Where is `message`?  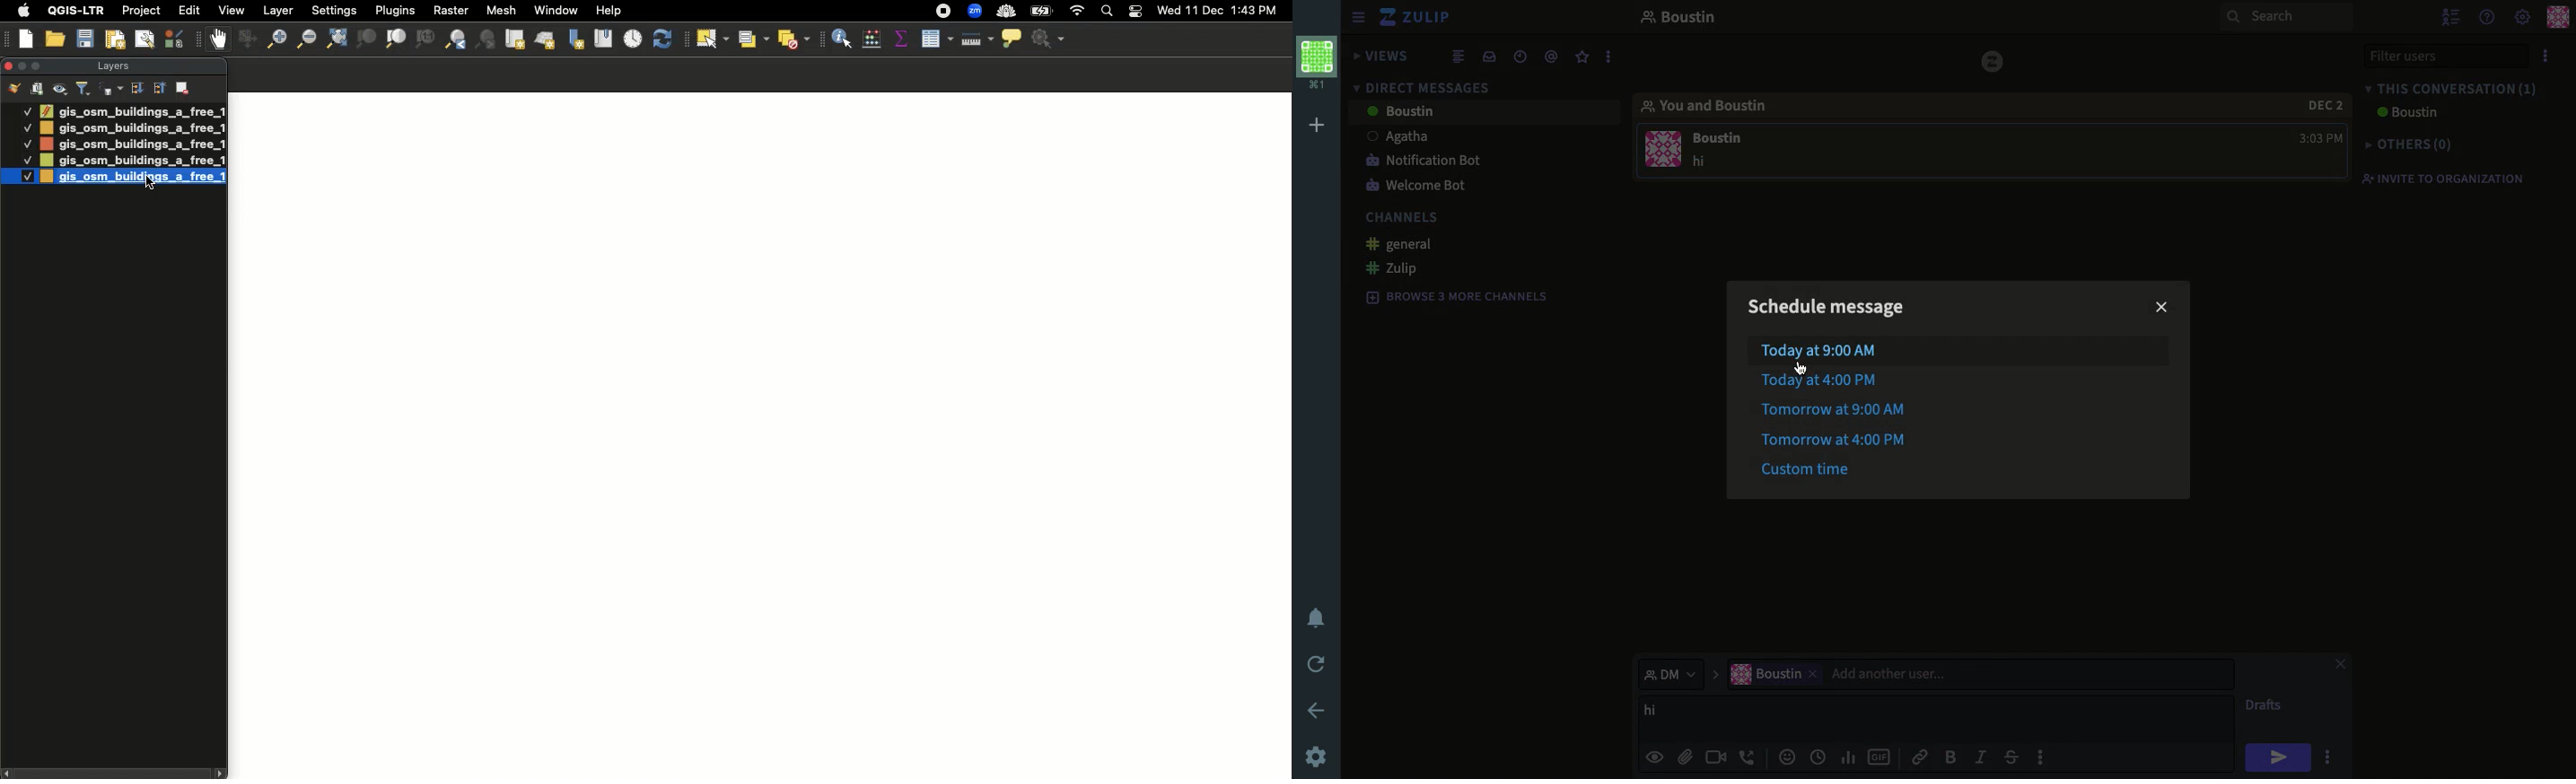 message is located at coordinates (1723, 145).